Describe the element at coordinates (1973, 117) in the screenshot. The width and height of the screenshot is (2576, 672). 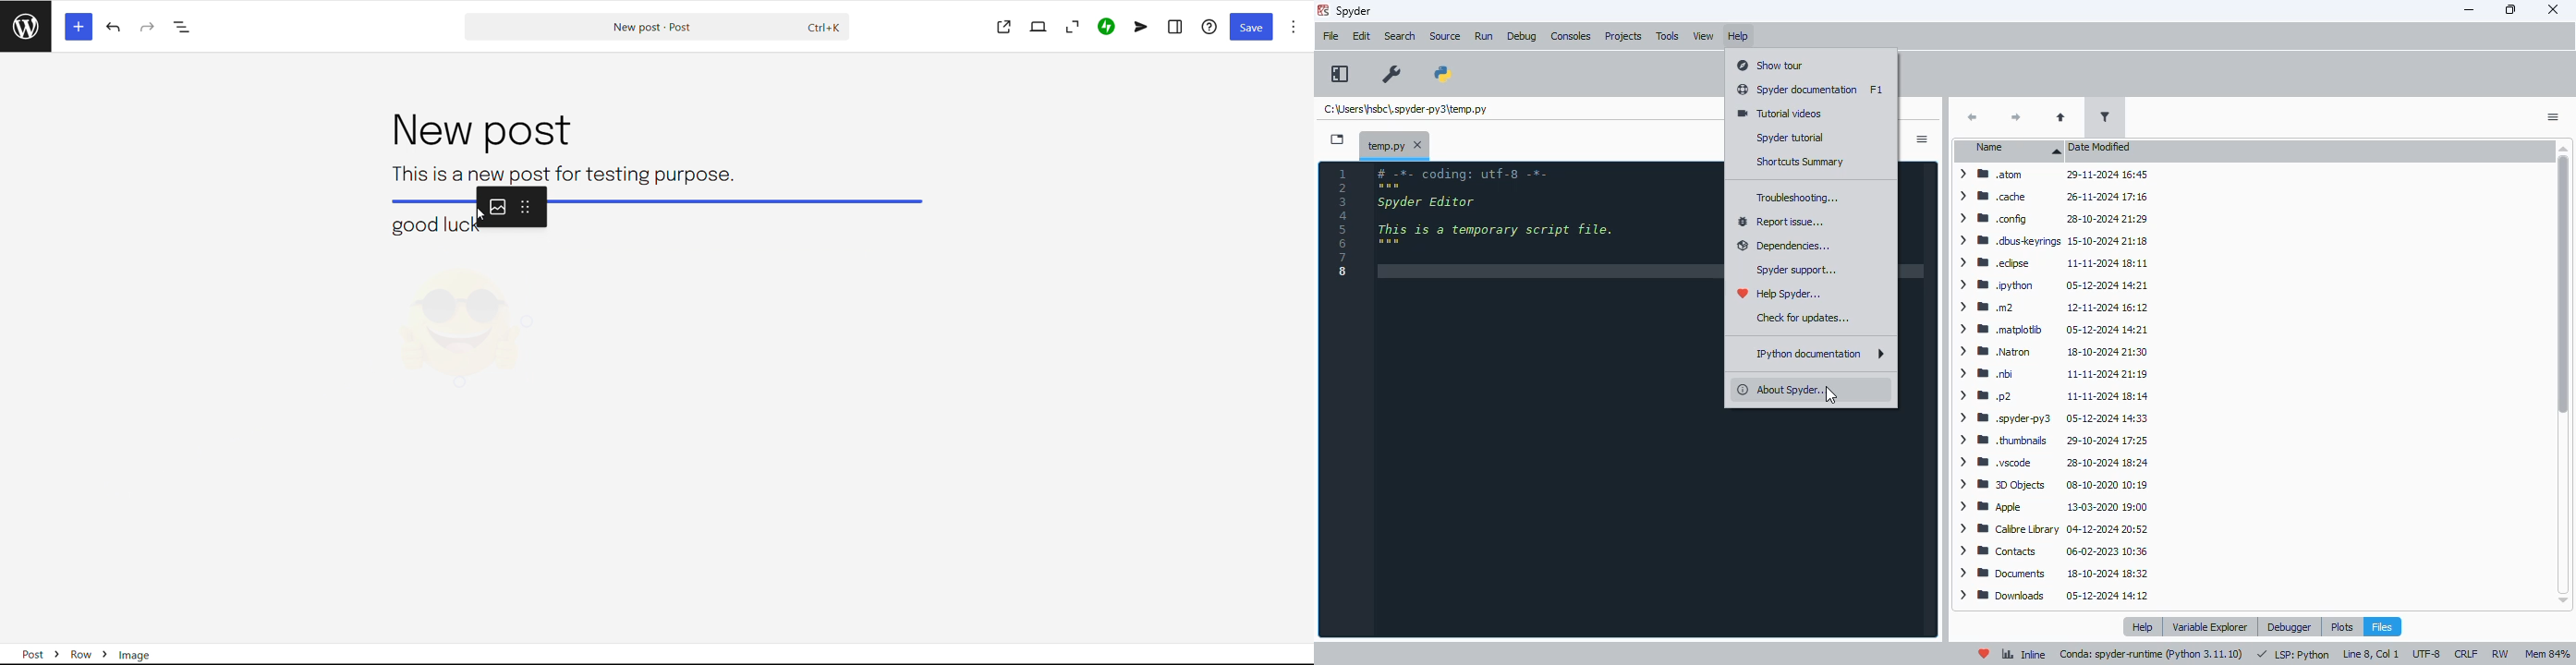
I see `back` at that location.